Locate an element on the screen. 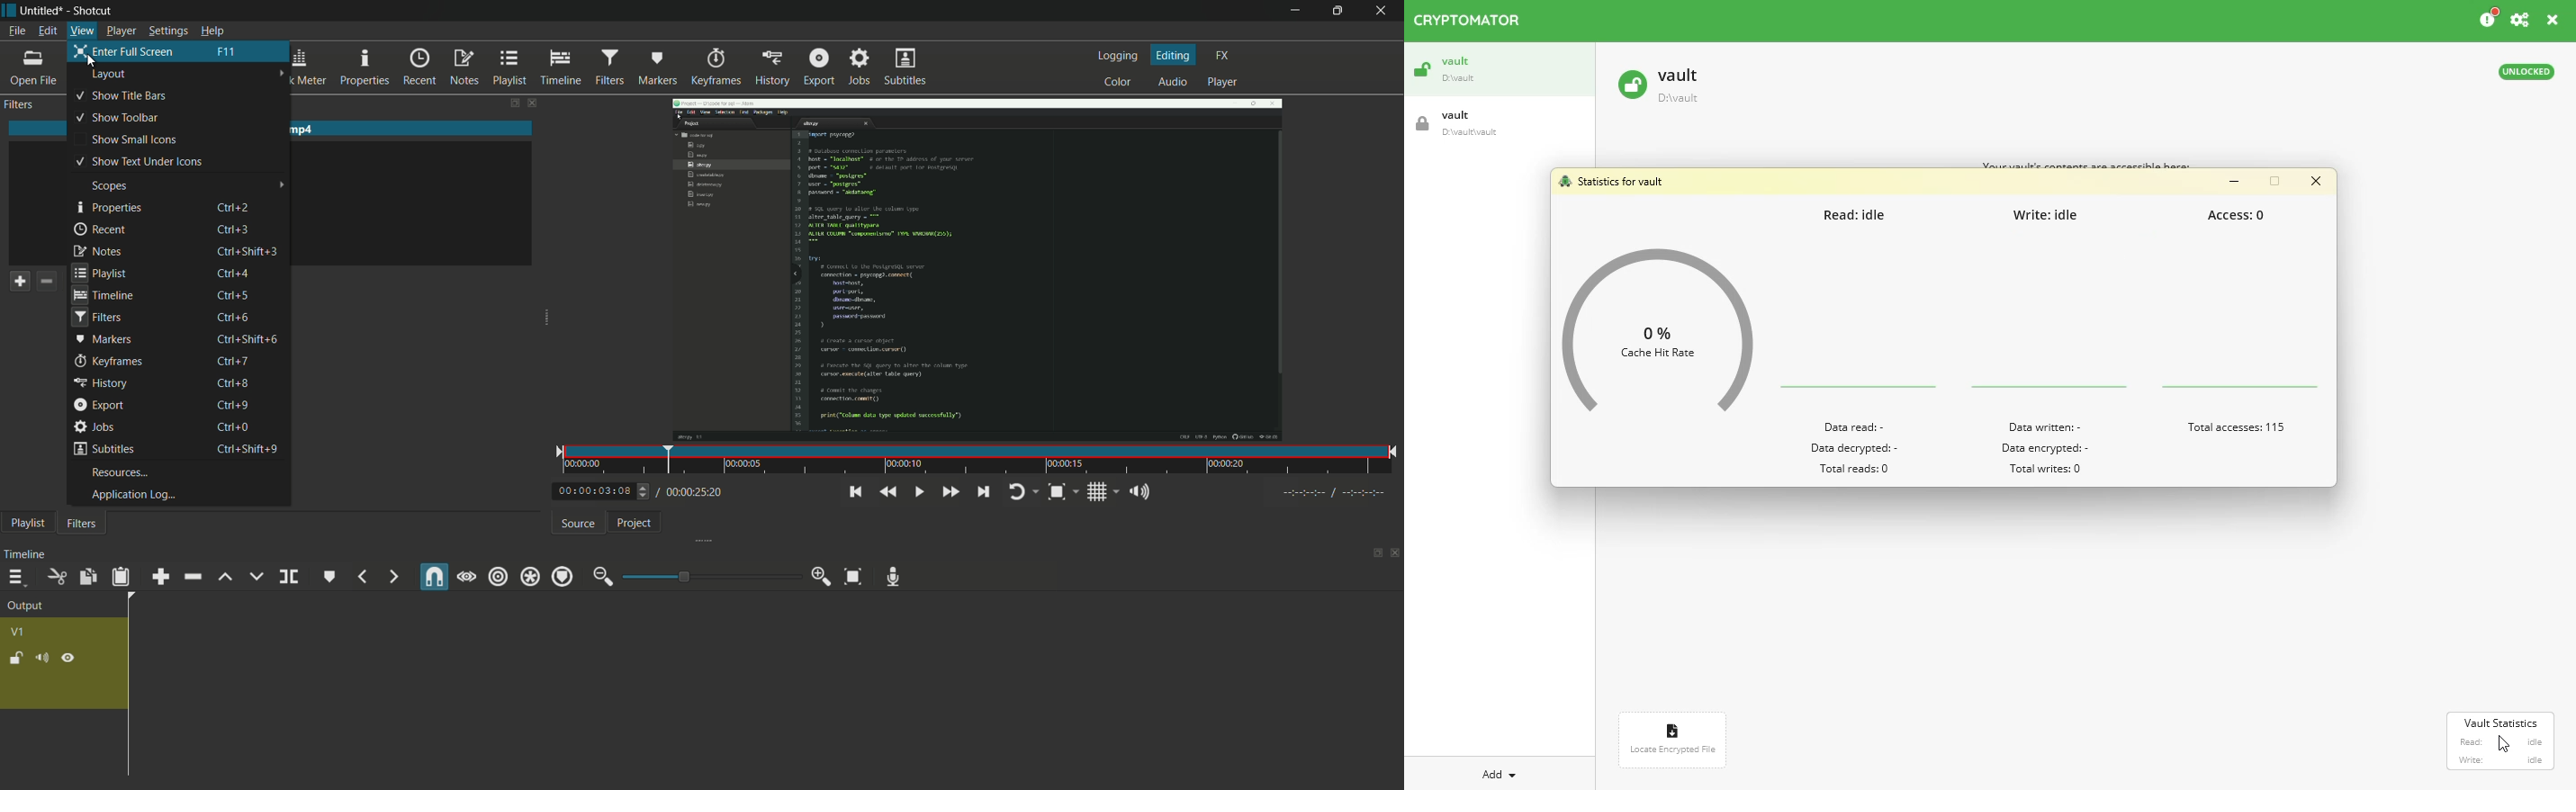 The image size is (2576, 812). notes is located at coordinates (462, 67).